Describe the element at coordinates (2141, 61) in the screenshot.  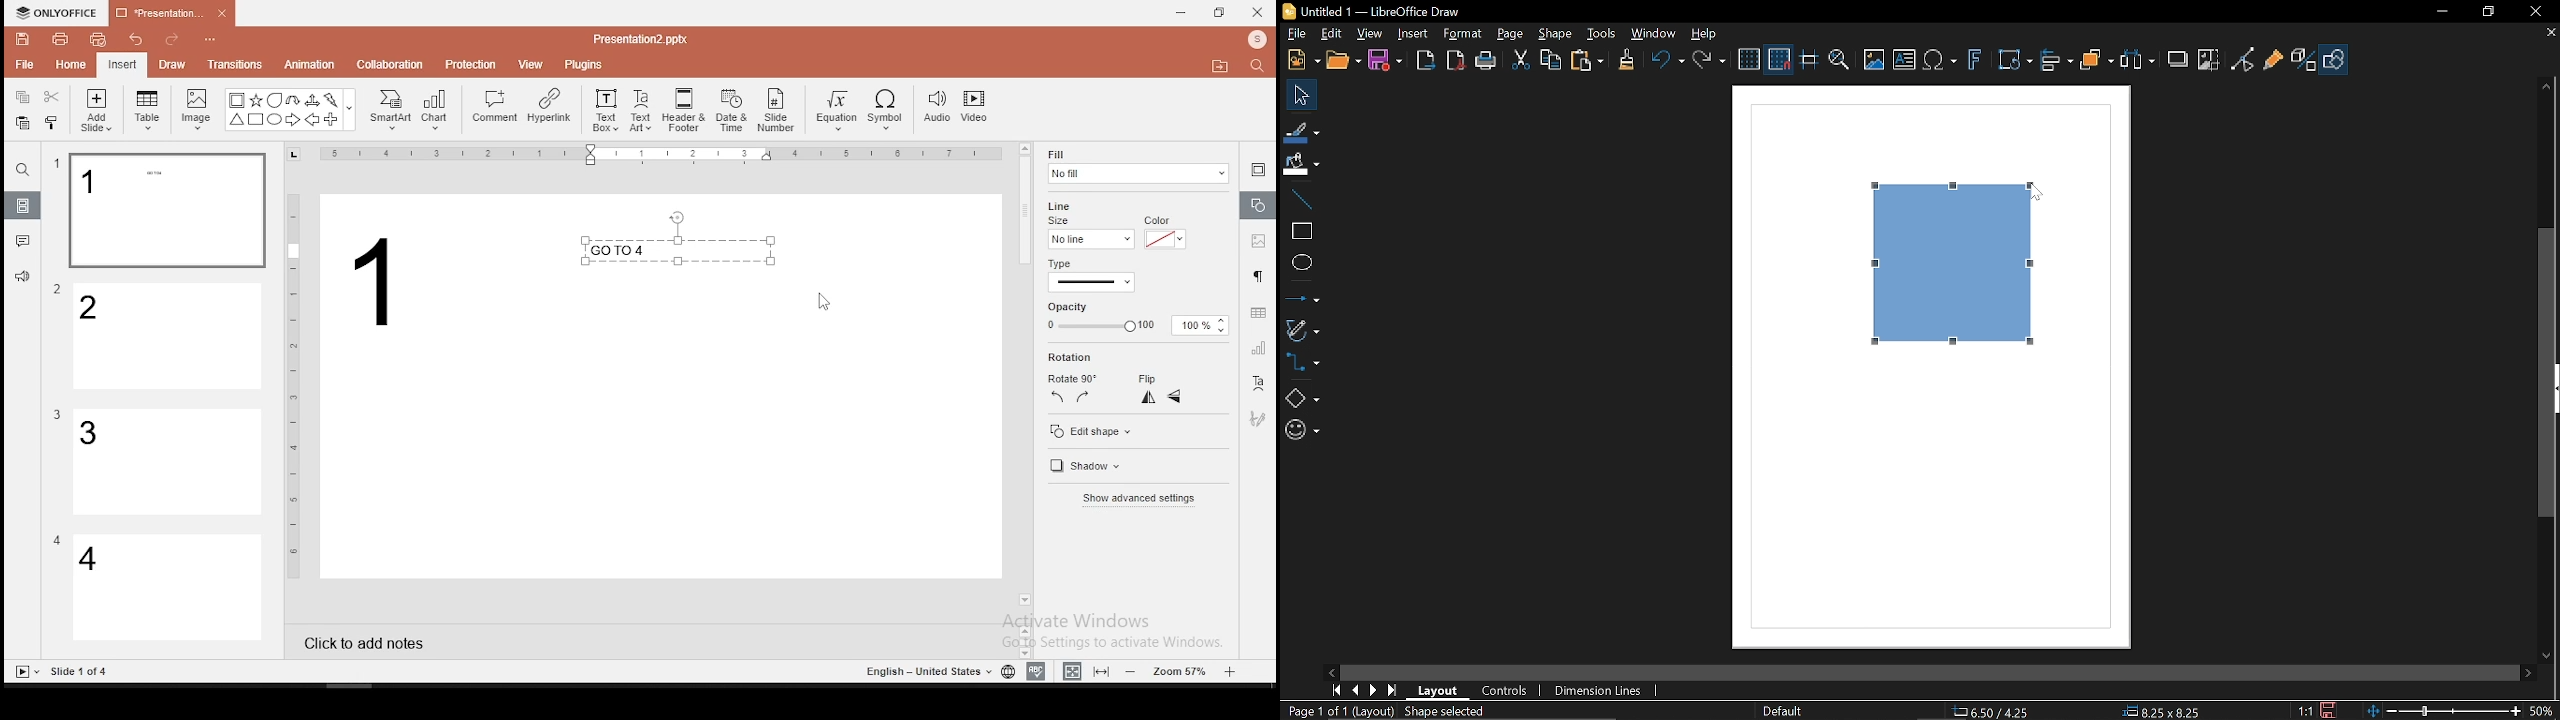
I see `Select at least three objects to distribute` at that location.